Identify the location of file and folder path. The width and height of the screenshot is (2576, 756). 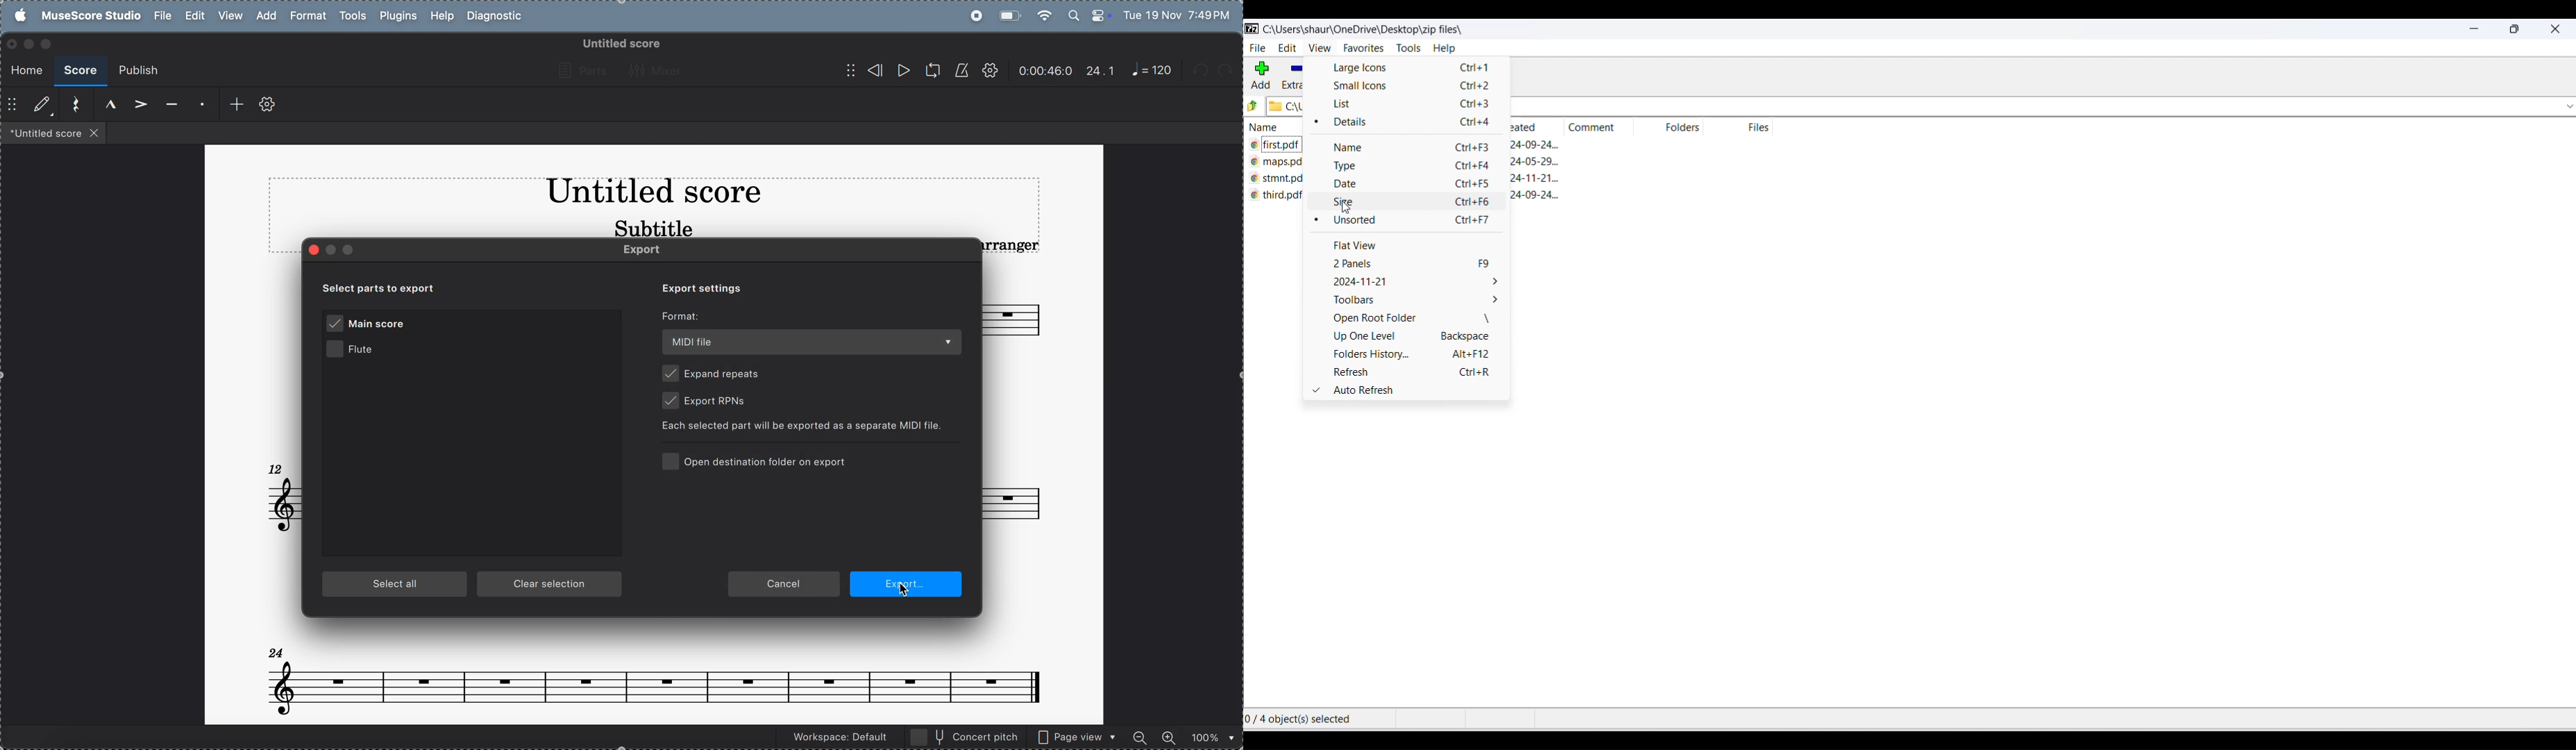
(1288, 107).